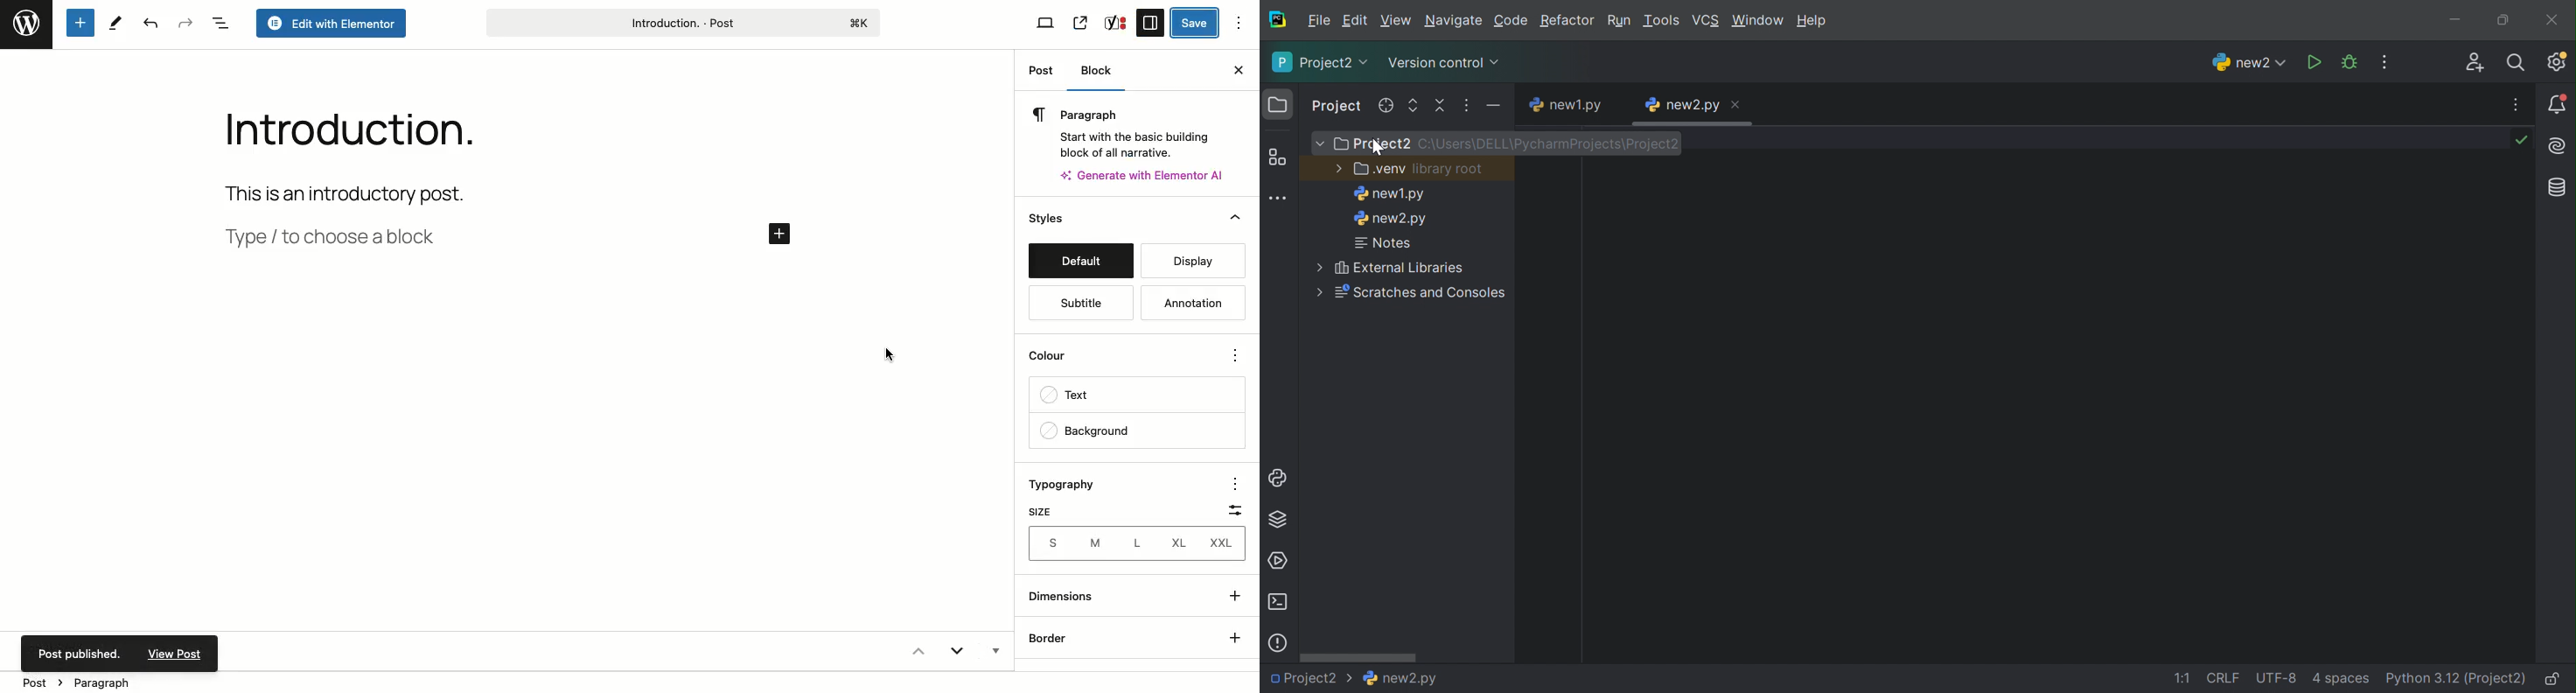 Image resolution: width=2576 pixels, height=700 pixels. What do you see at coordinates (1374, 147) in the screenshot?
I see `cursor` at bounding box center [1374, 147].